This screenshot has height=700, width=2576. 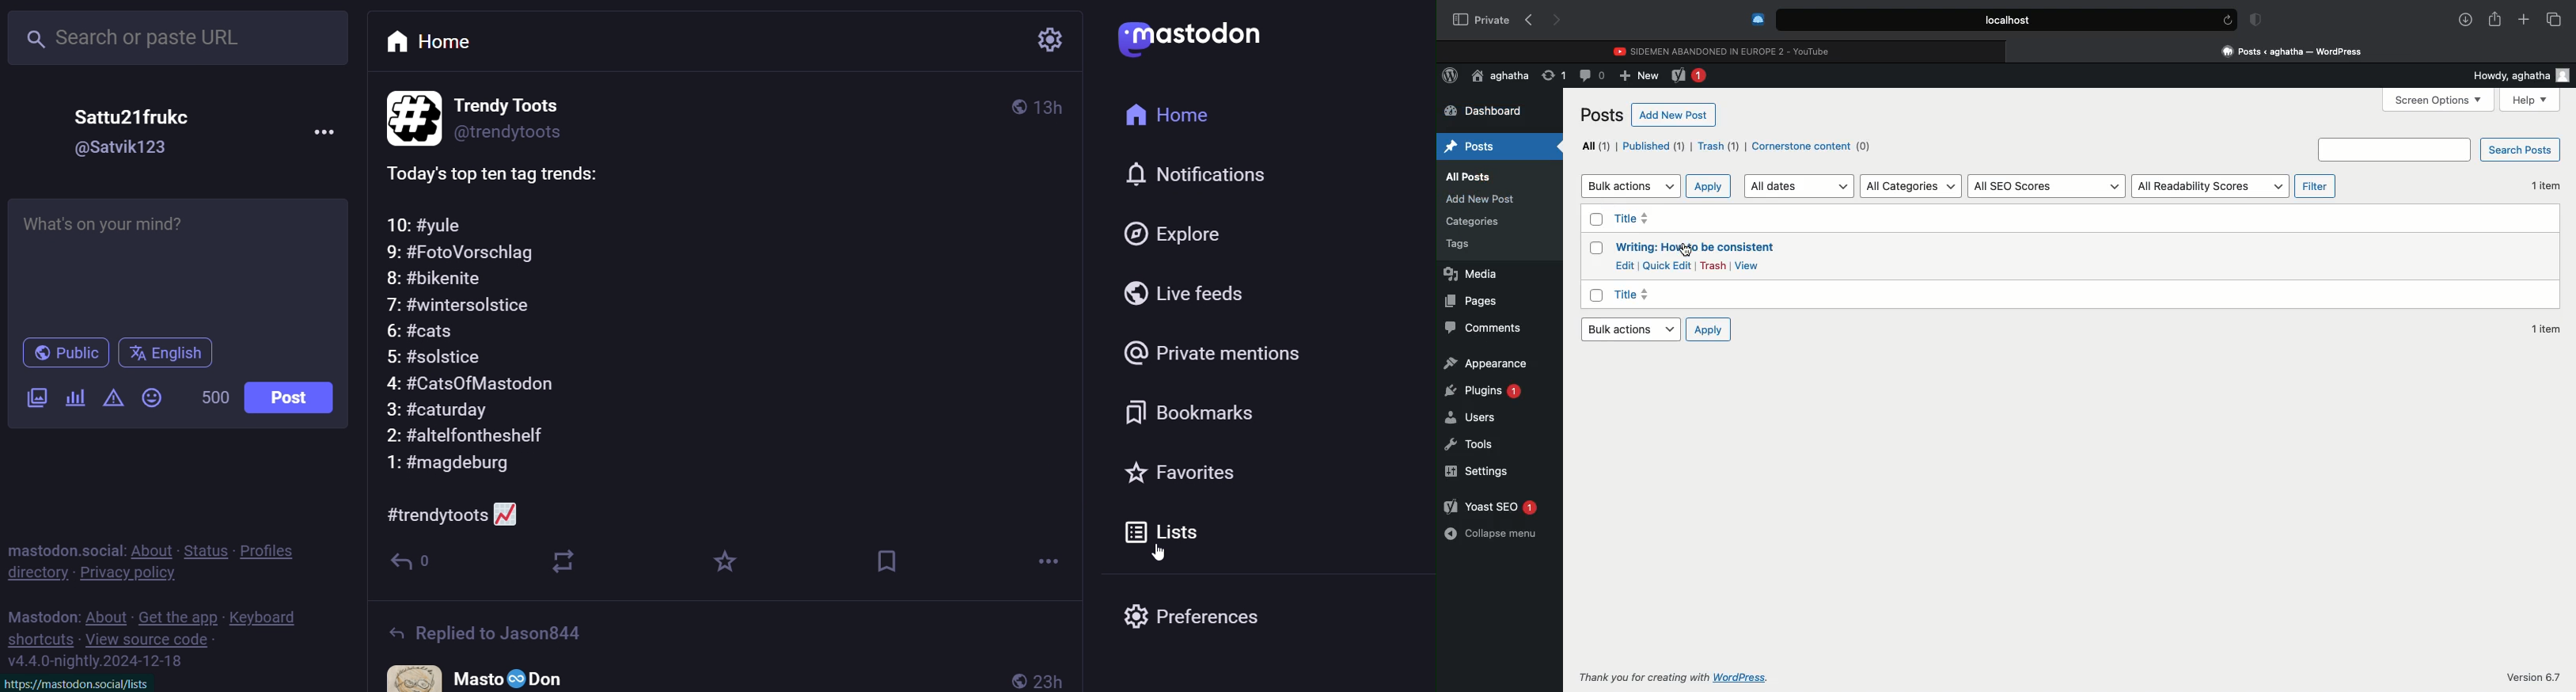 I want to click on Wordpress, so click(x=1451, y=76).